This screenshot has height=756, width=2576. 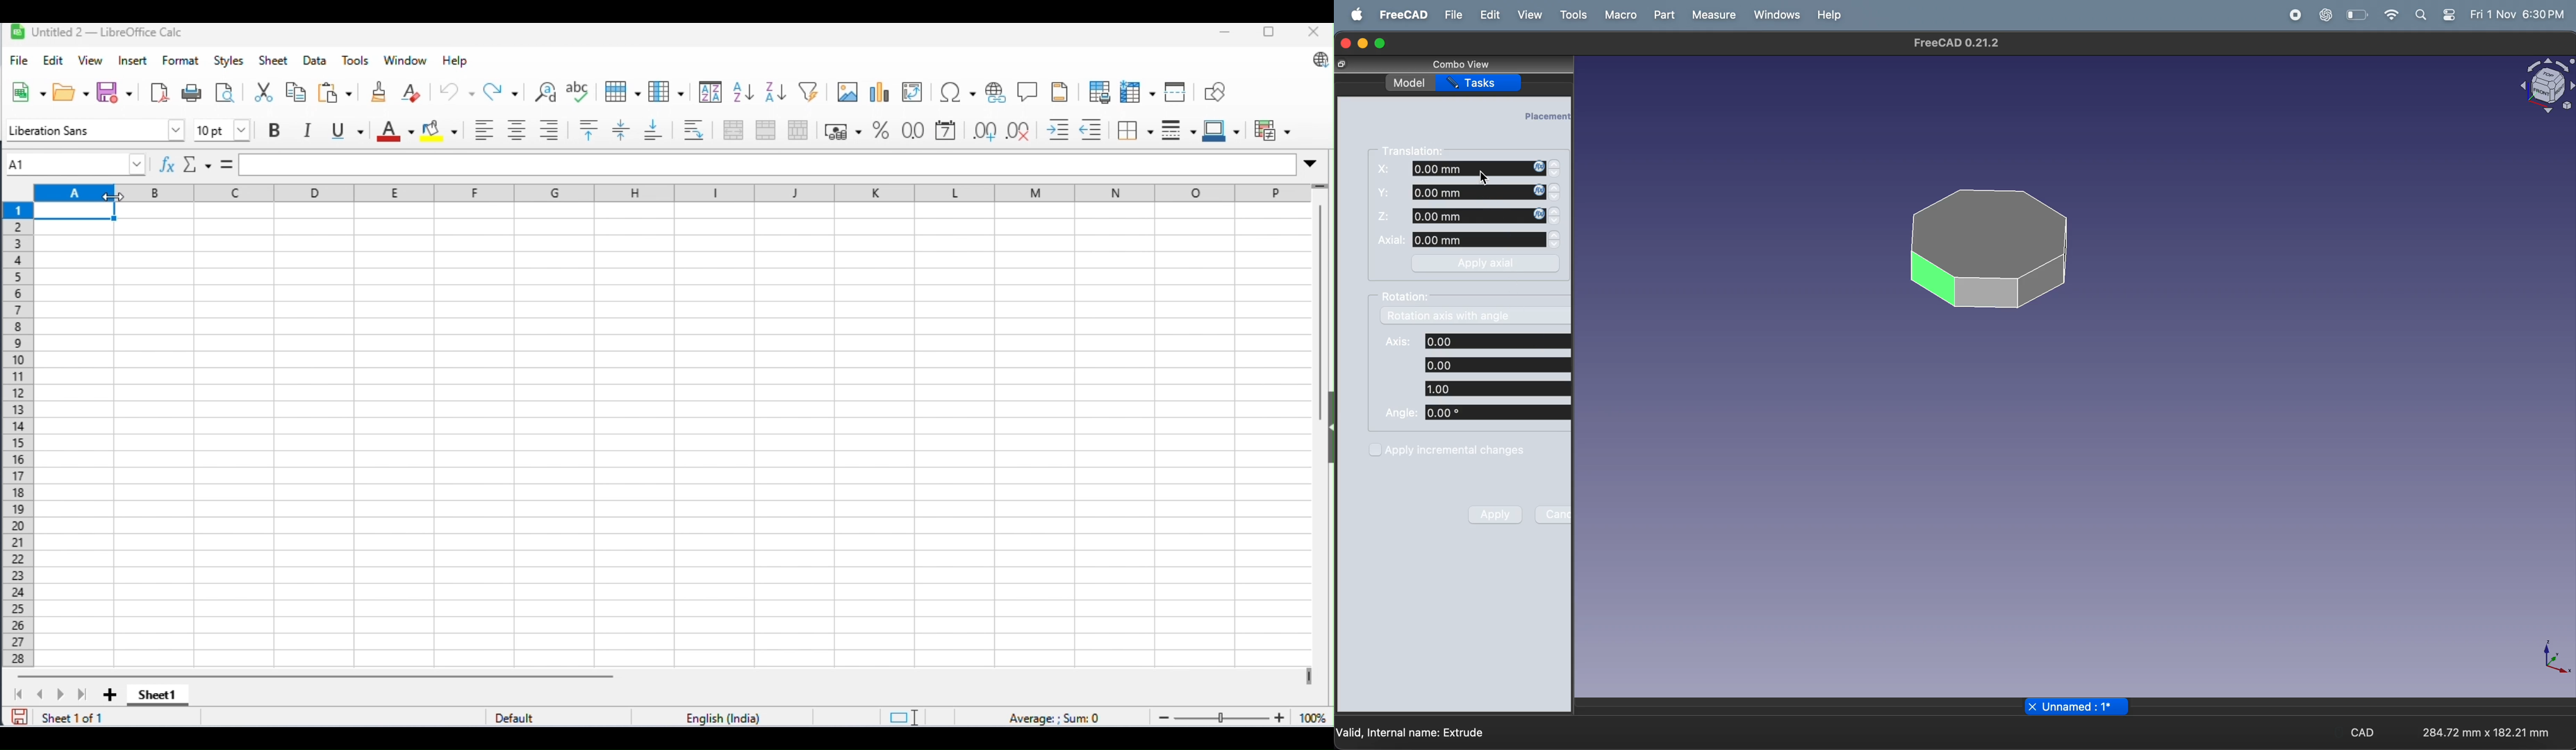 What do you see at coordinates (2519, 14) in the screenshot?
I see `Fri 1 Nov 6:30PM` at bounding box center [2519, 14].